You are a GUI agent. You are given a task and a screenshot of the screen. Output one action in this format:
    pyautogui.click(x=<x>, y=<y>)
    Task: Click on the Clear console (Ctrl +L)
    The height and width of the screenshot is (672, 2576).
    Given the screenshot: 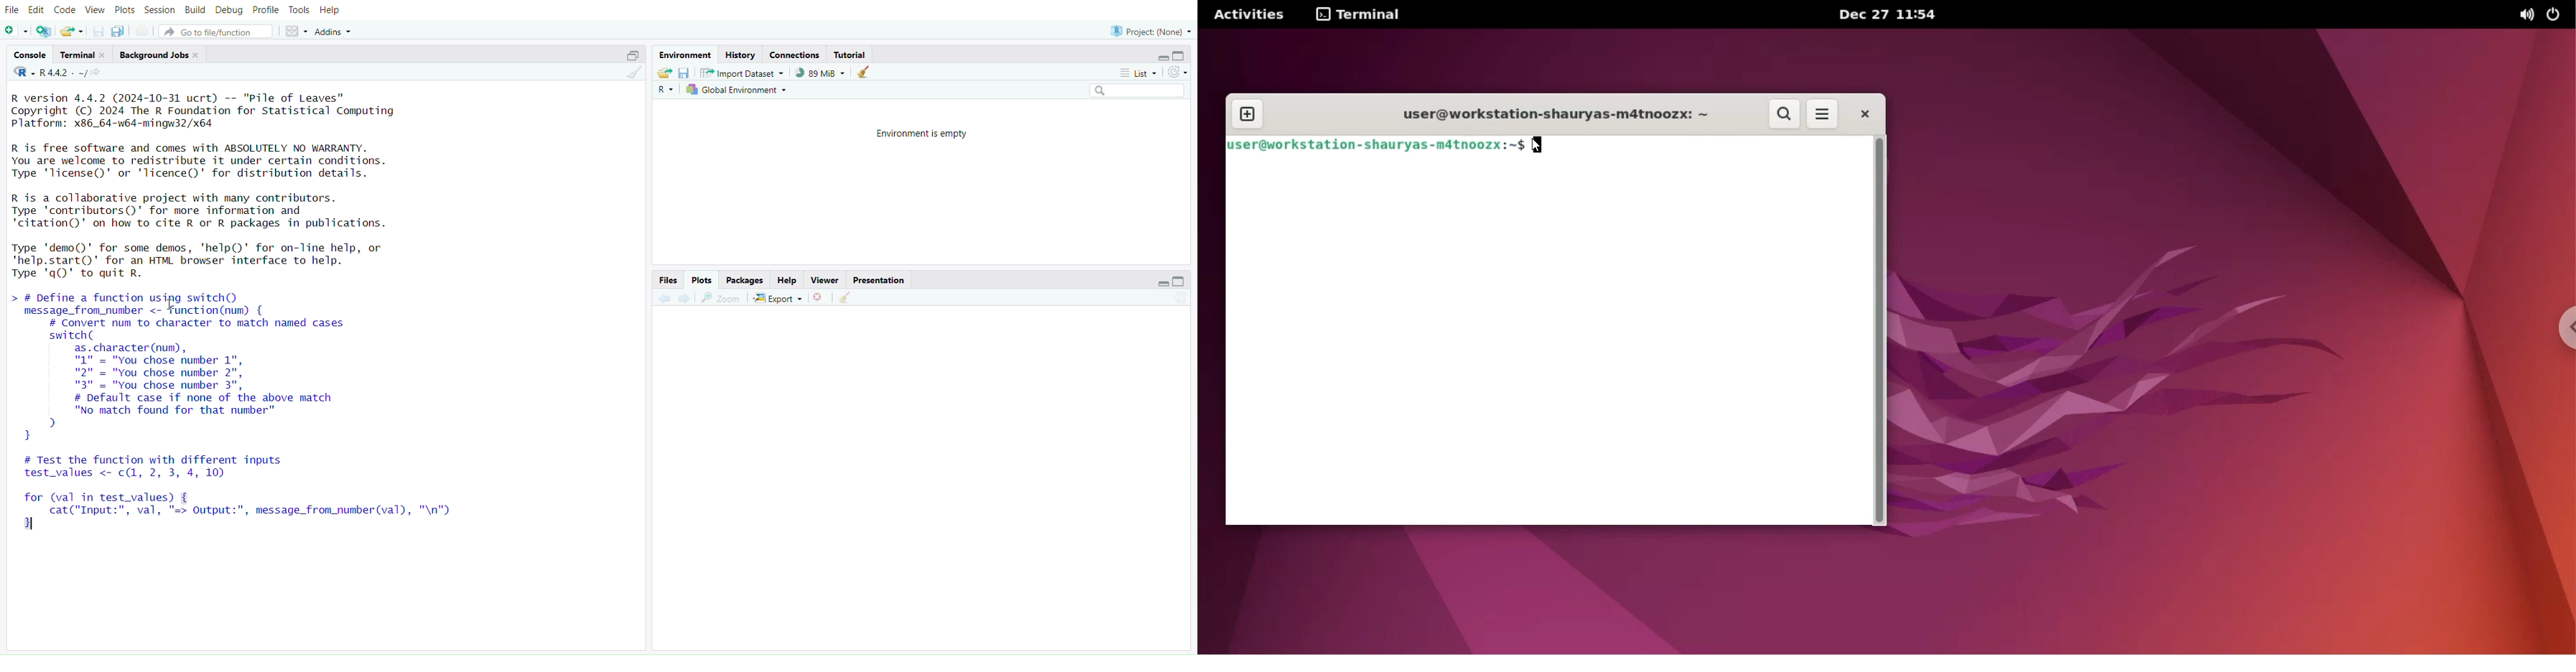 What is the action you would take?
    pyautogui.click(x=849, y=297)
    